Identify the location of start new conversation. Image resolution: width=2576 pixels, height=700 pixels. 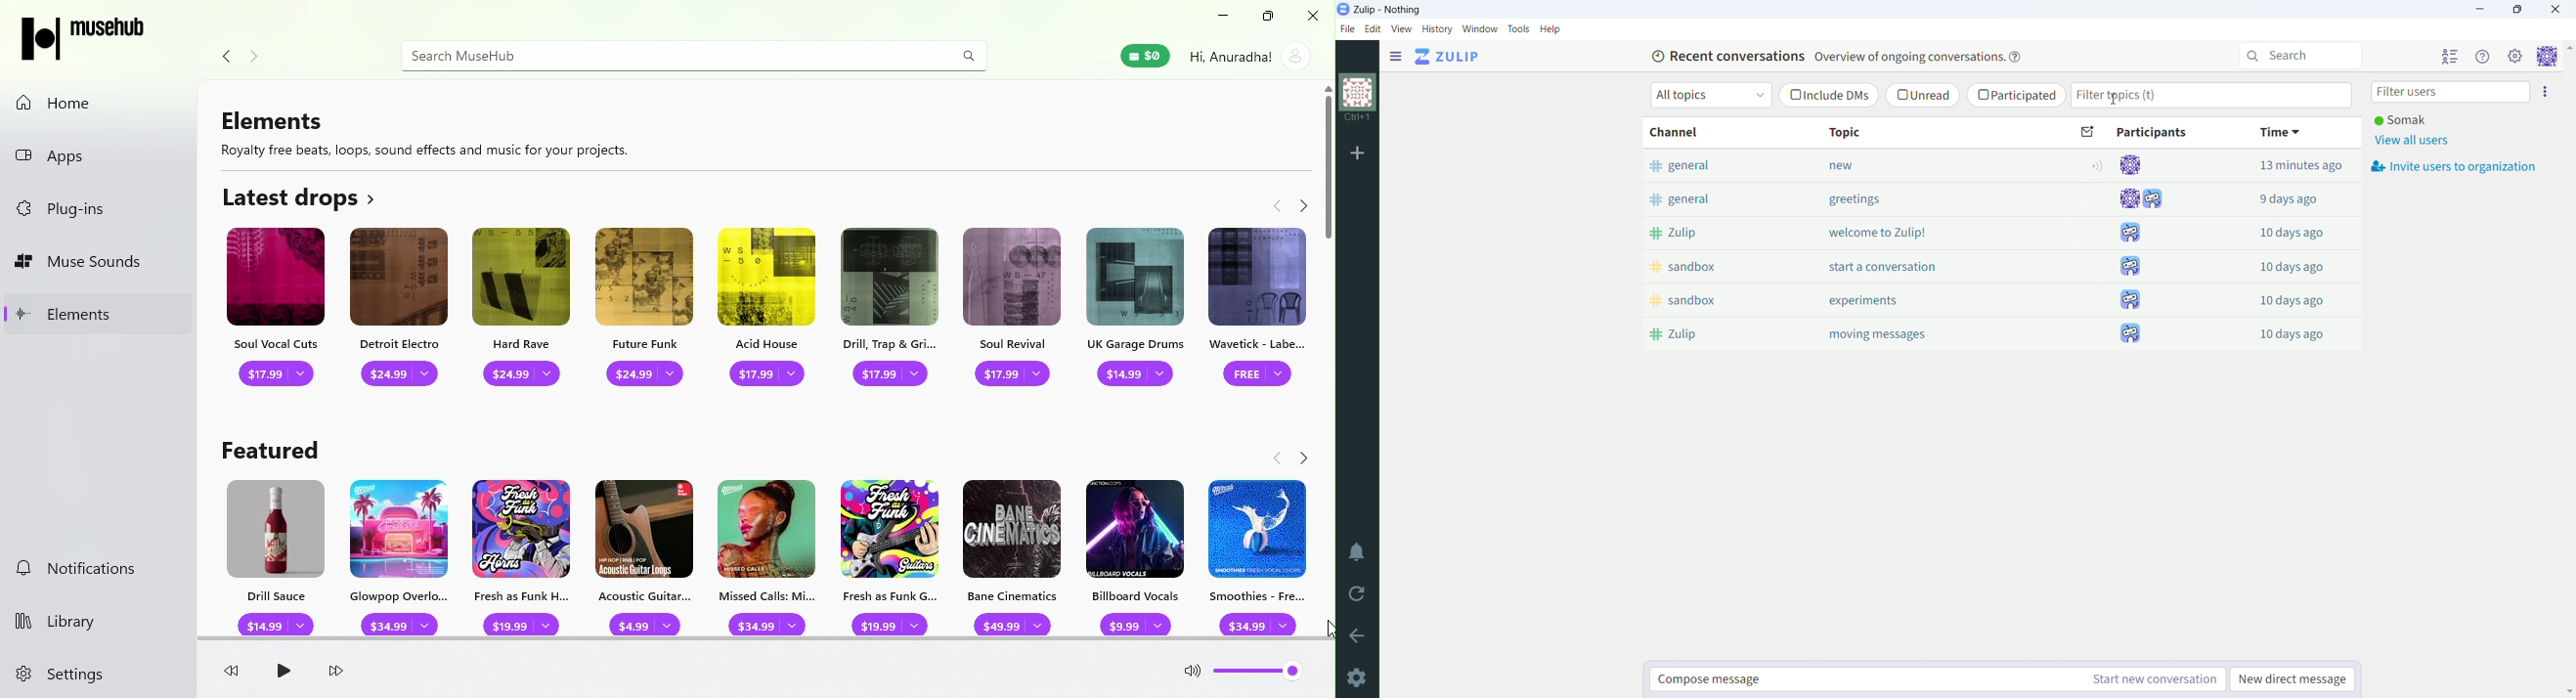
(2152, 680).